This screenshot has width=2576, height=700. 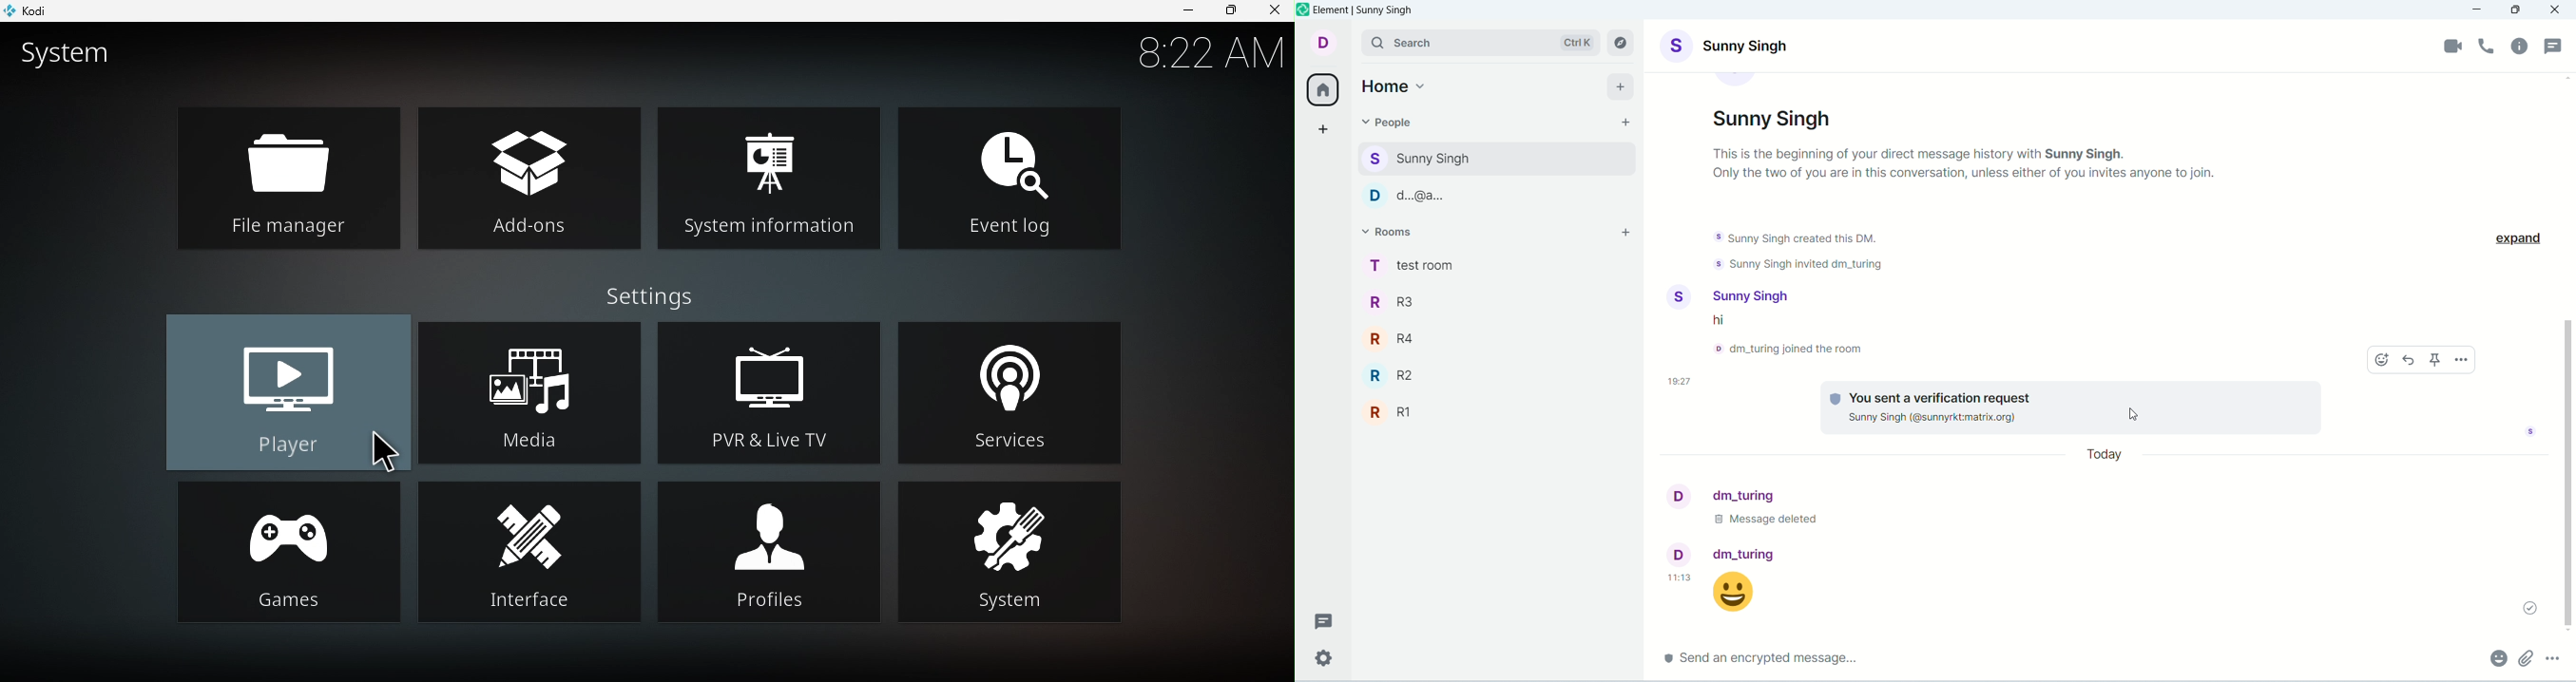 What do you see at coordinates (2382, 360) in the screenshot?
I see `emoji` at bounding box center [2382, 360].